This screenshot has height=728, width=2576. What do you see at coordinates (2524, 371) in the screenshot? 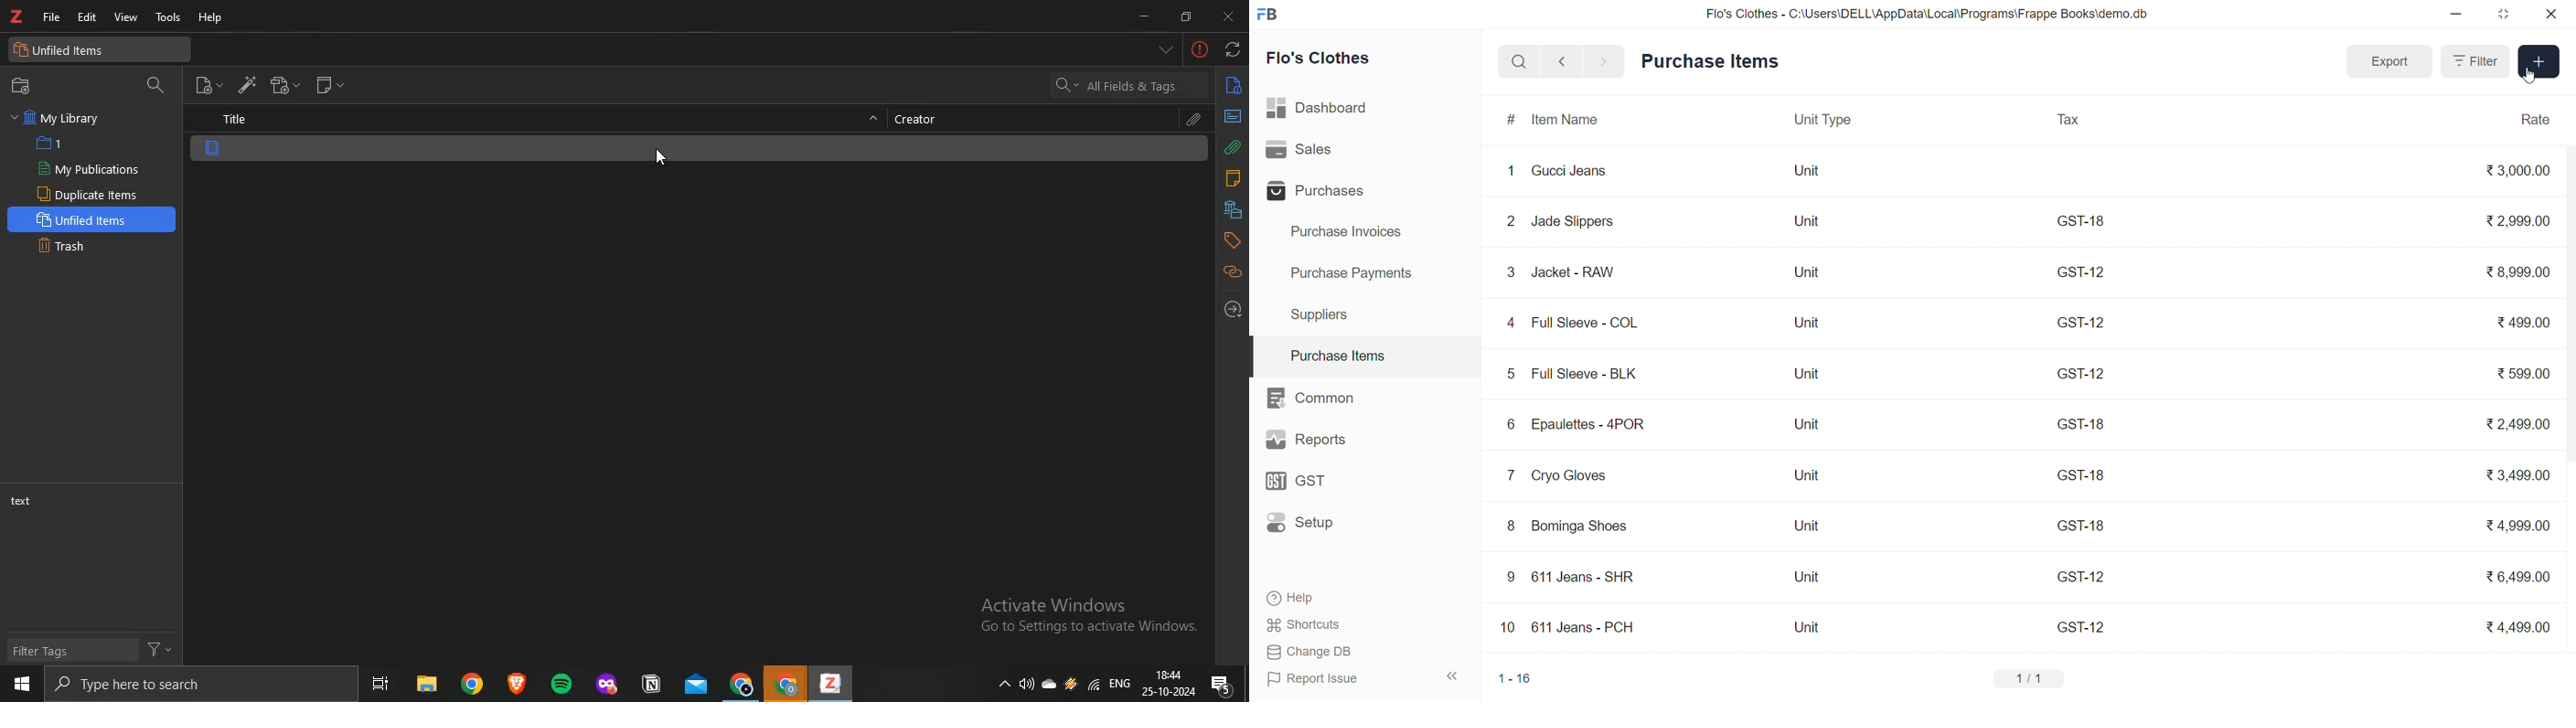
I see `₹599.00` at bounding box center [2524, 371].